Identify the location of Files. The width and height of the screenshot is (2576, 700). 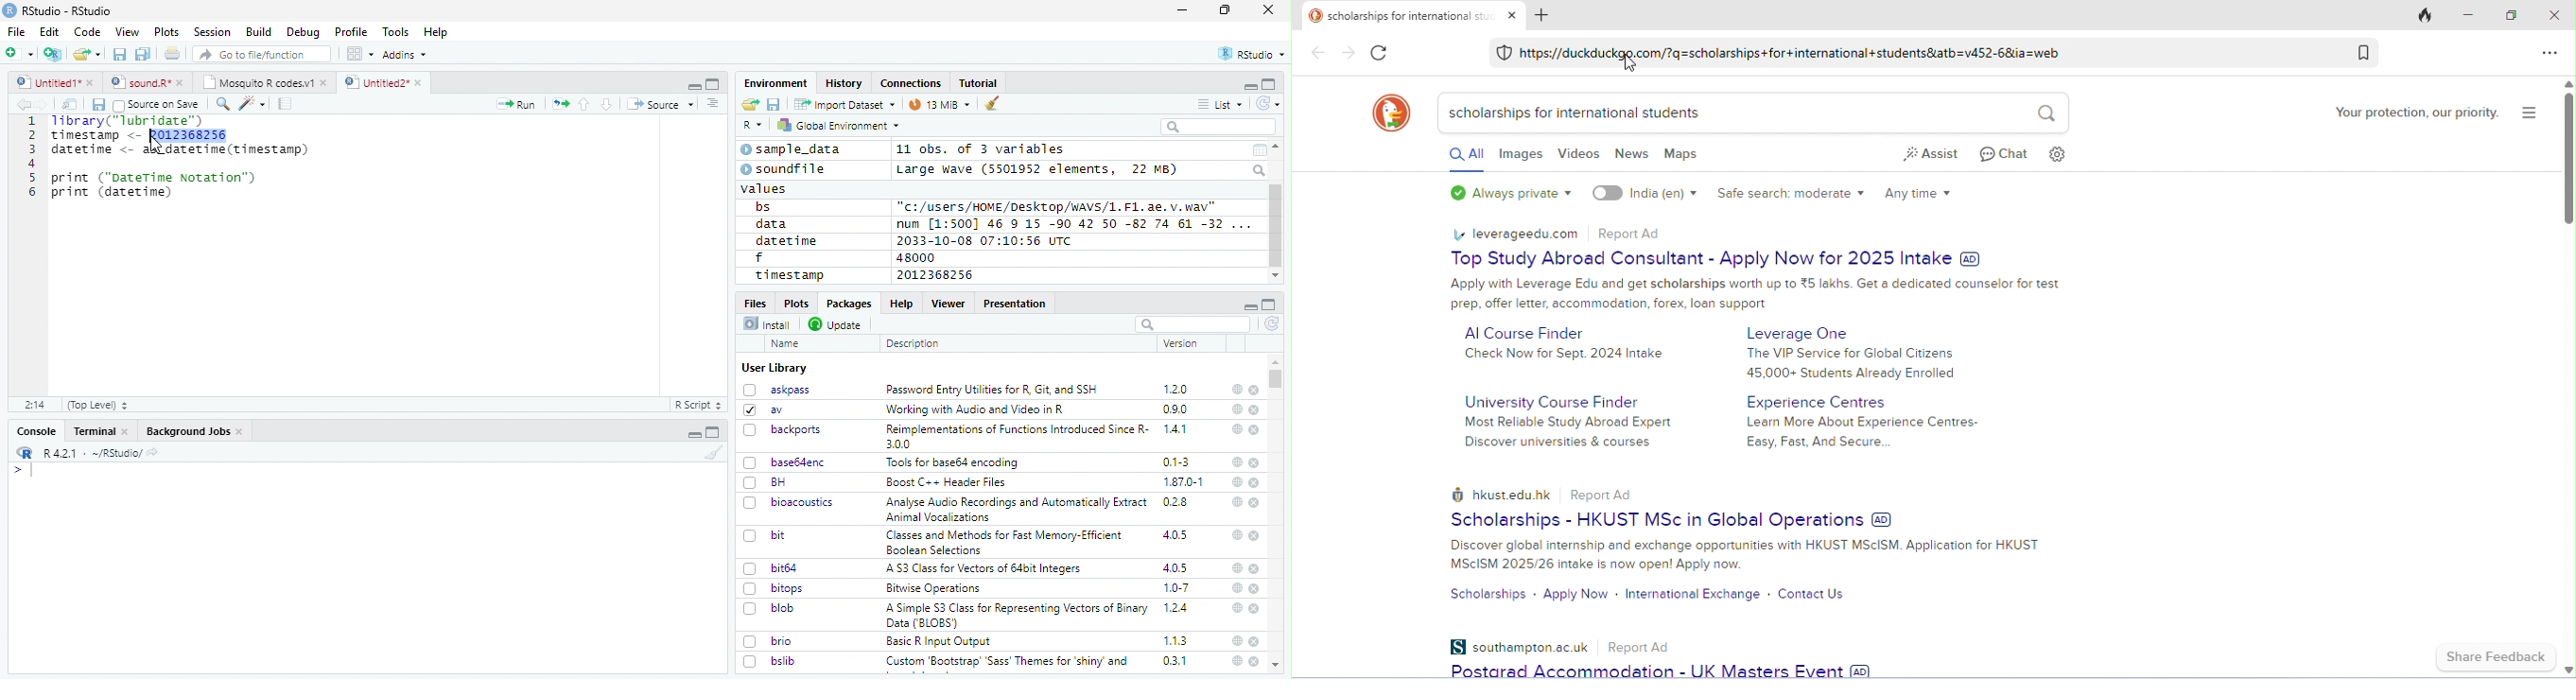
(757, 302).